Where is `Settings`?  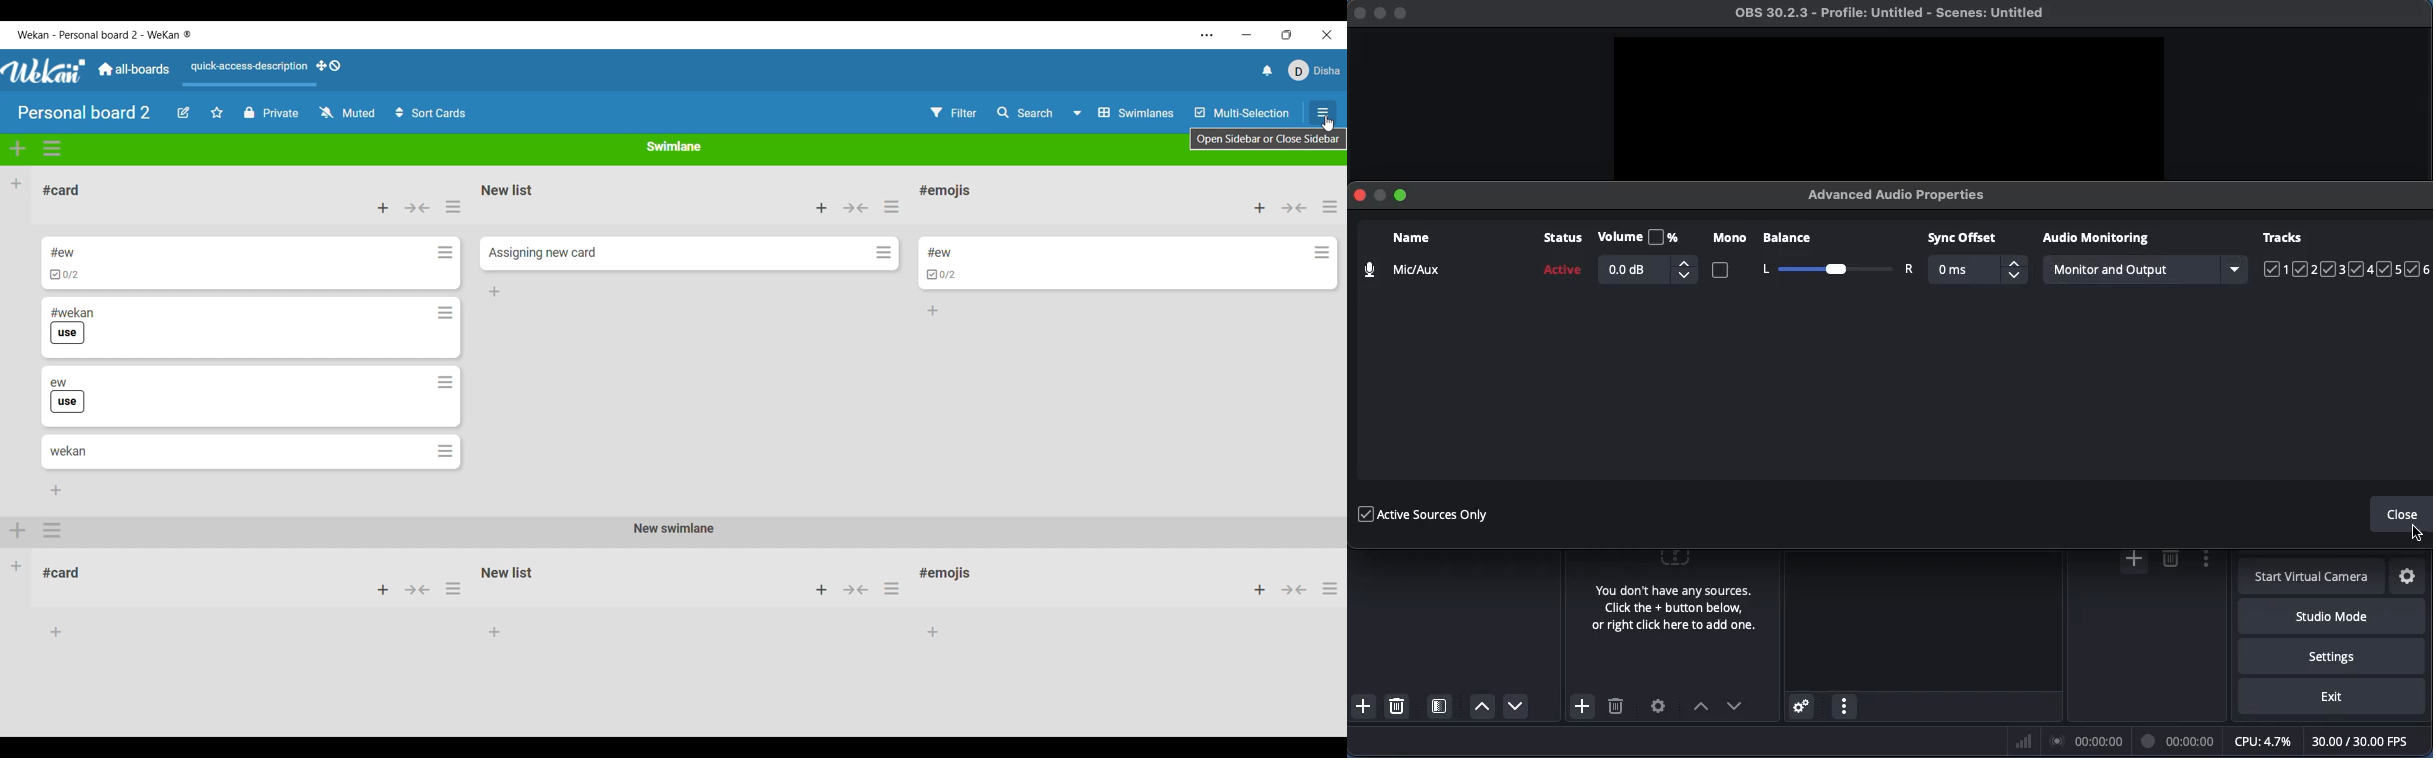 Settings is located at coordinates (1659, 706).